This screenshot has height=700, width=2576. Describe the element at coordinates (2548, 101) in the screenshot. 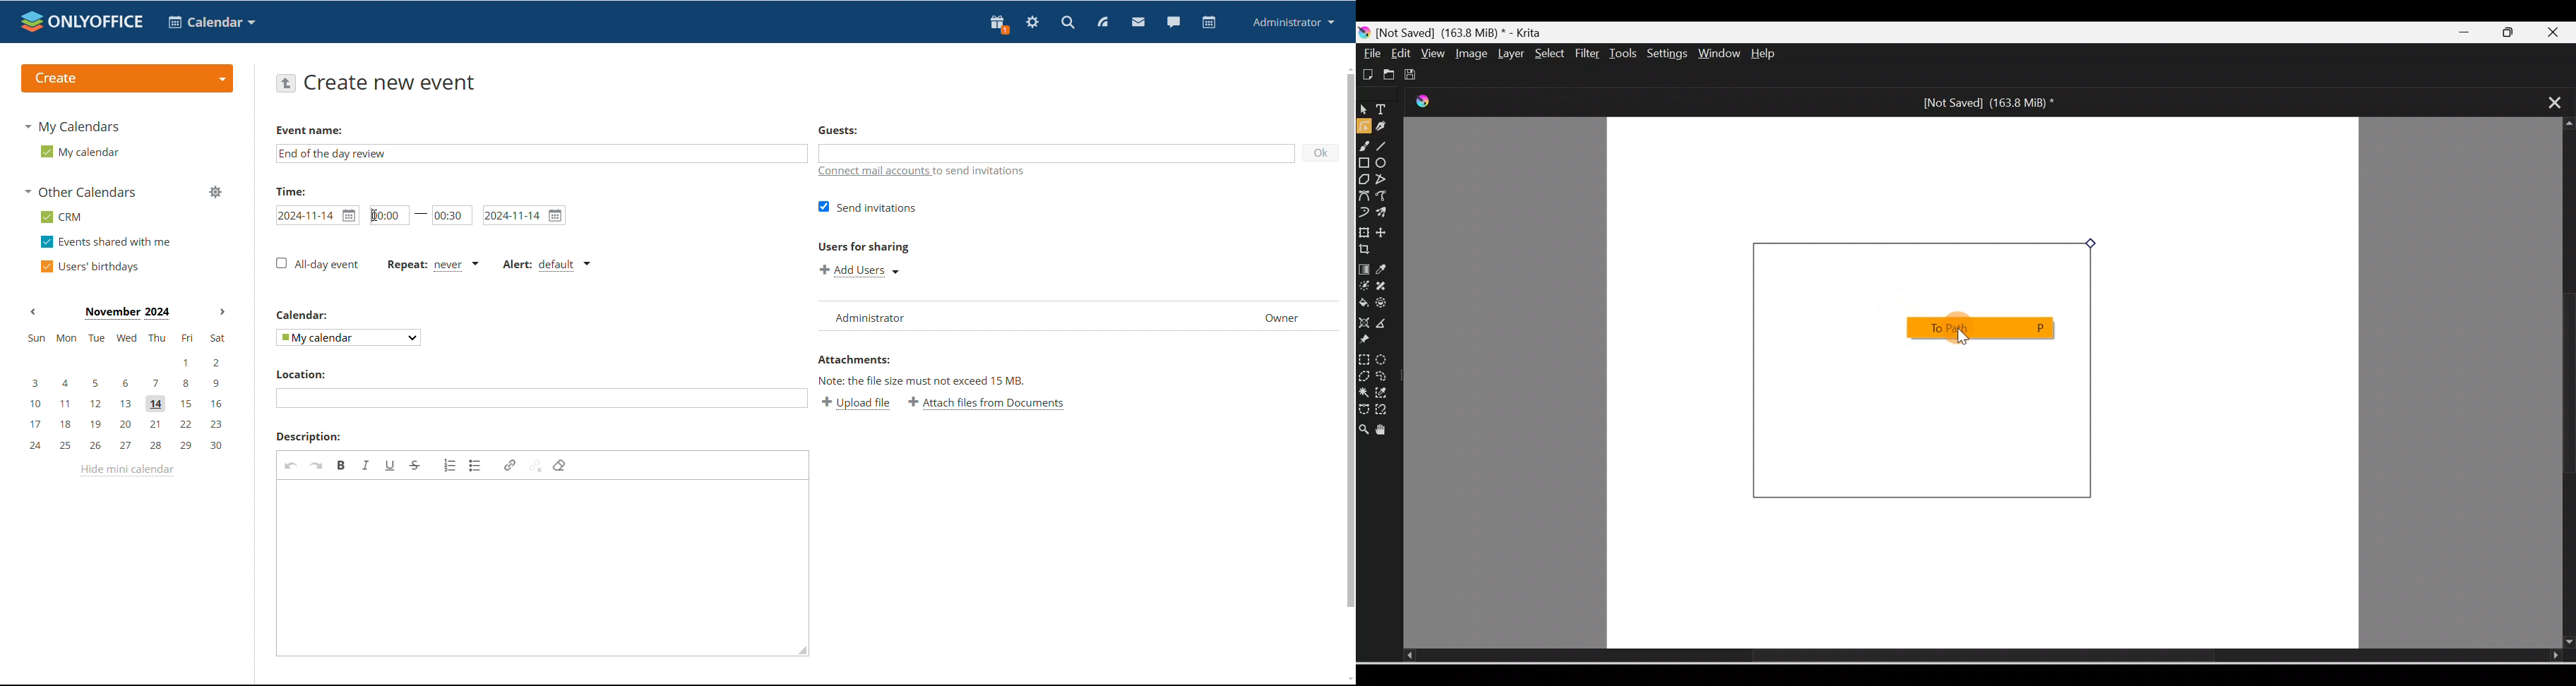

I see `Close tab` at that location.